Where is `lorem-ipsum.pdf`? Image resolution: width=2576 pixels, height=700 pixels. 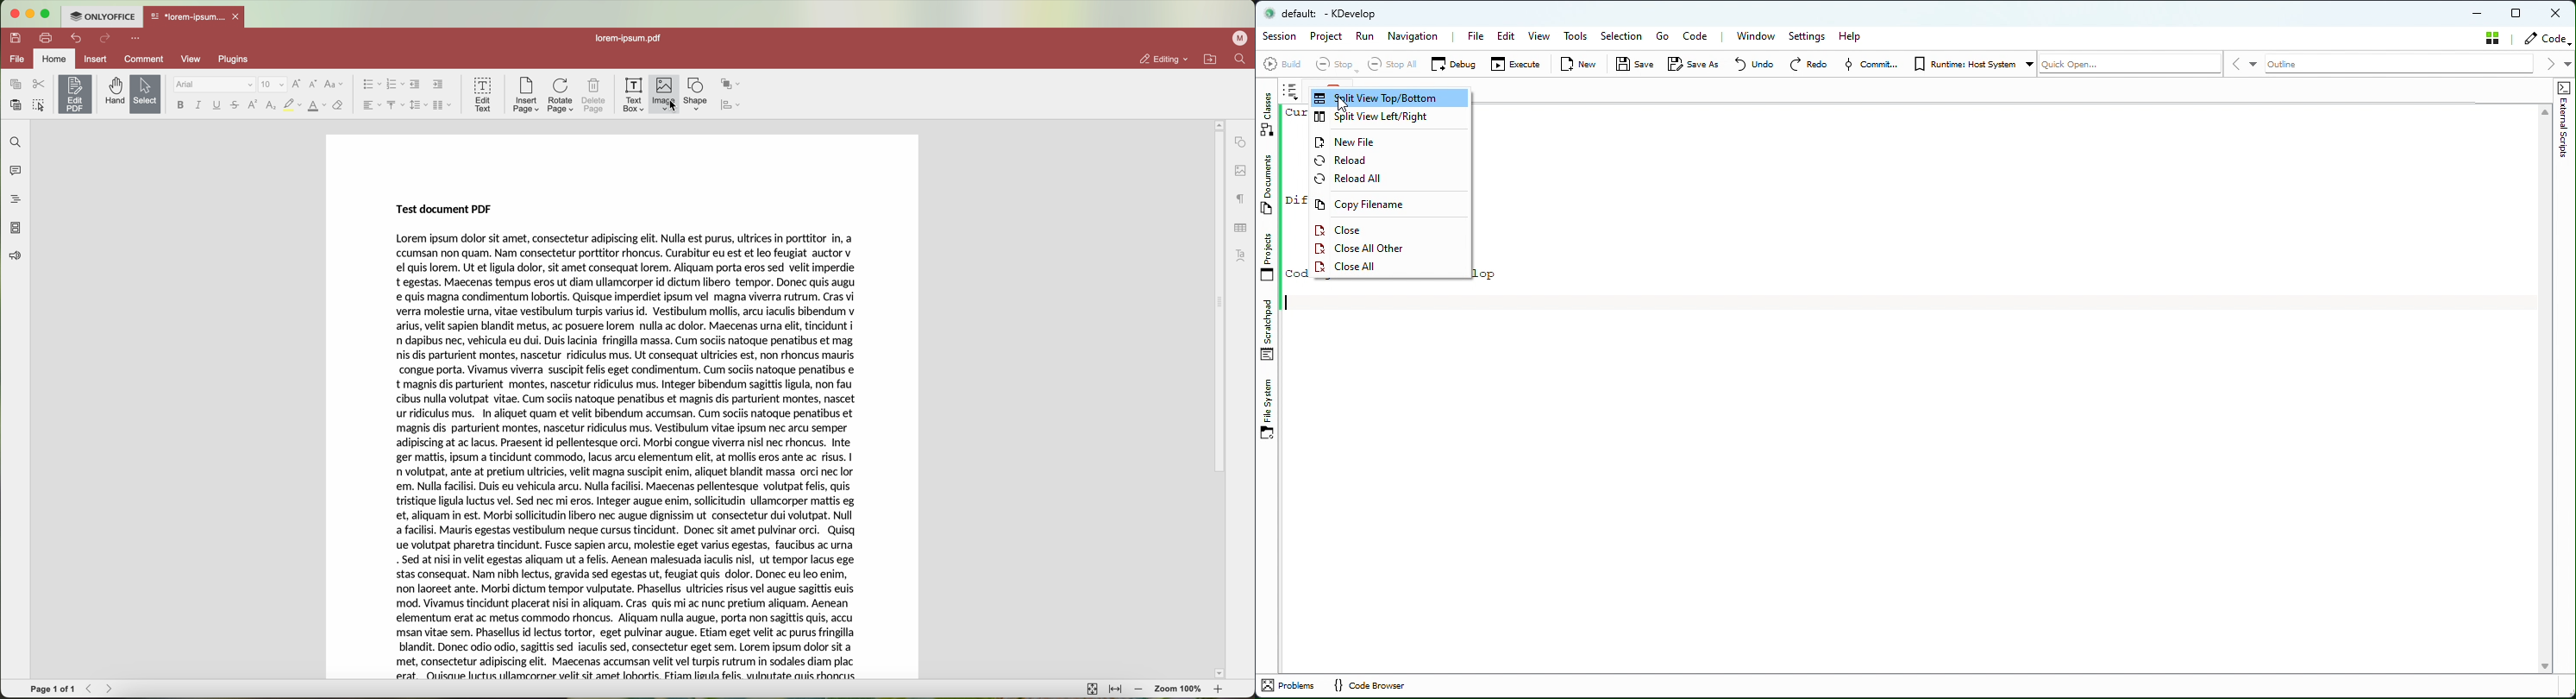 lorem-ipsum.pdf is located at coordinates (632, 37).